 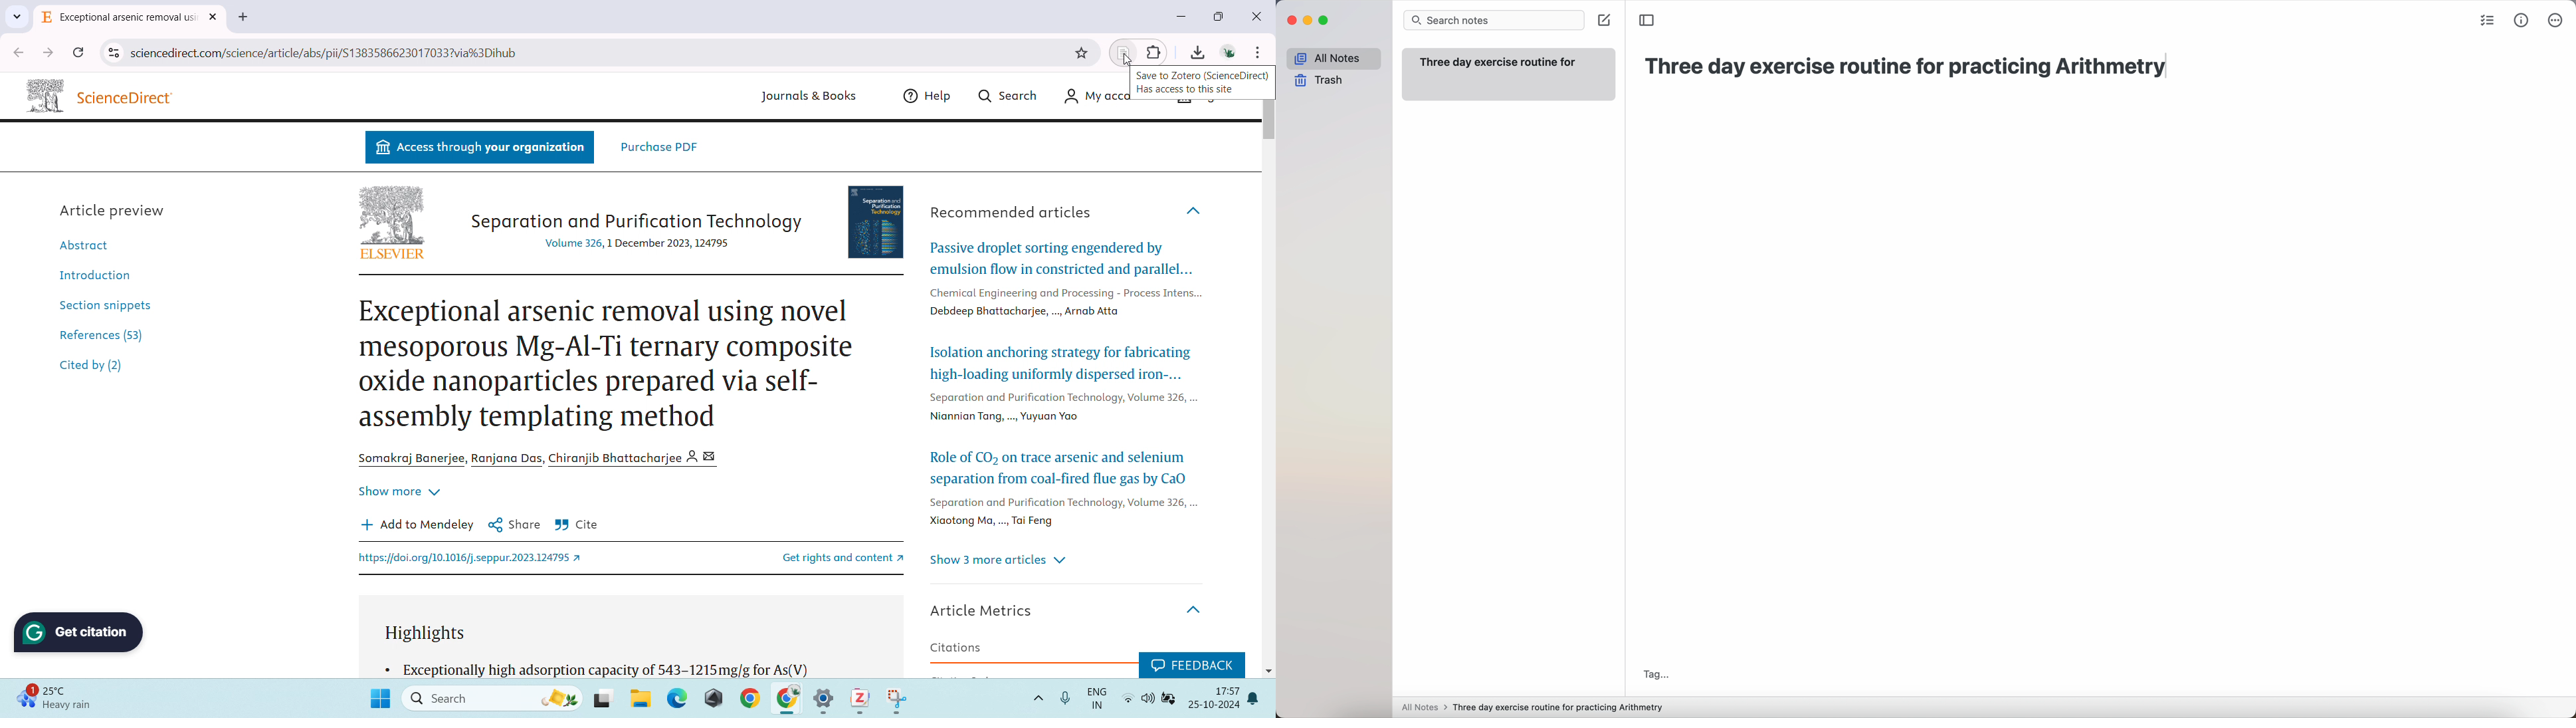 I want to click on Separation and Purification Technology Volume 326, 1 December 2023, 124795, so click(x=635, y=229).